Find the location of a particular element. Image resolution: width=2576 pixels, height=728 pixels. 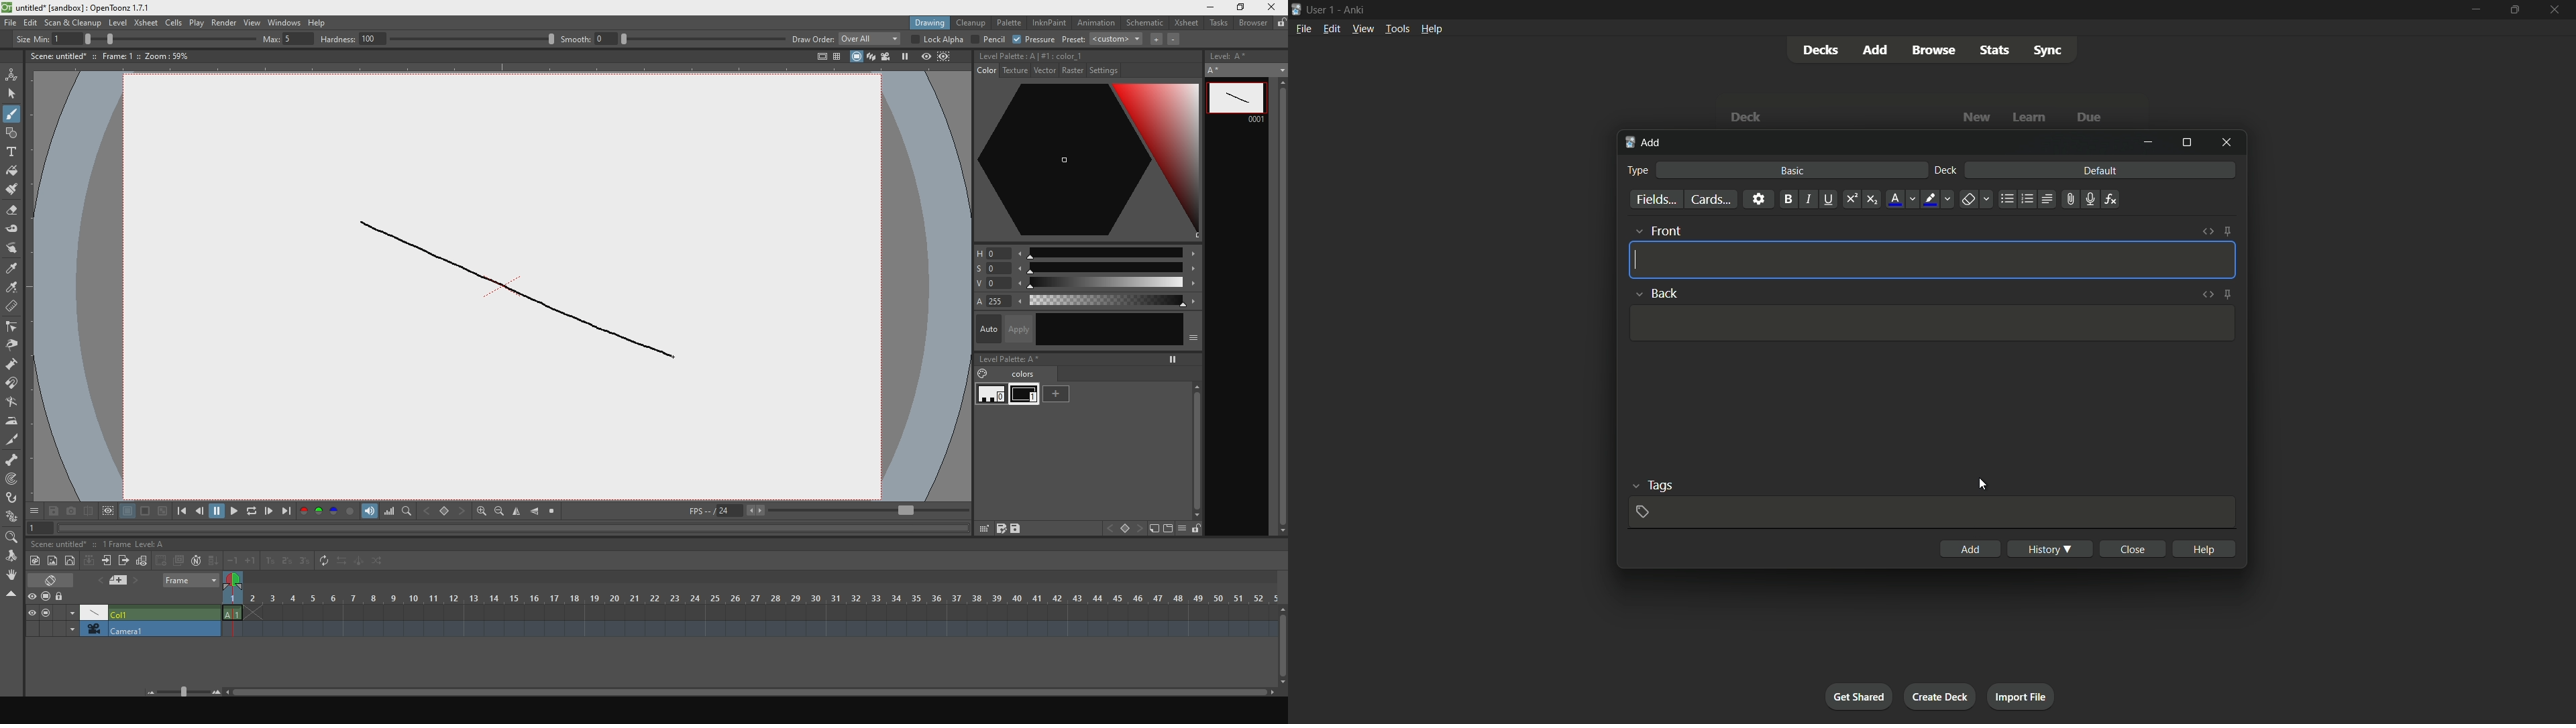

due is located at coordinates (2091, 116).